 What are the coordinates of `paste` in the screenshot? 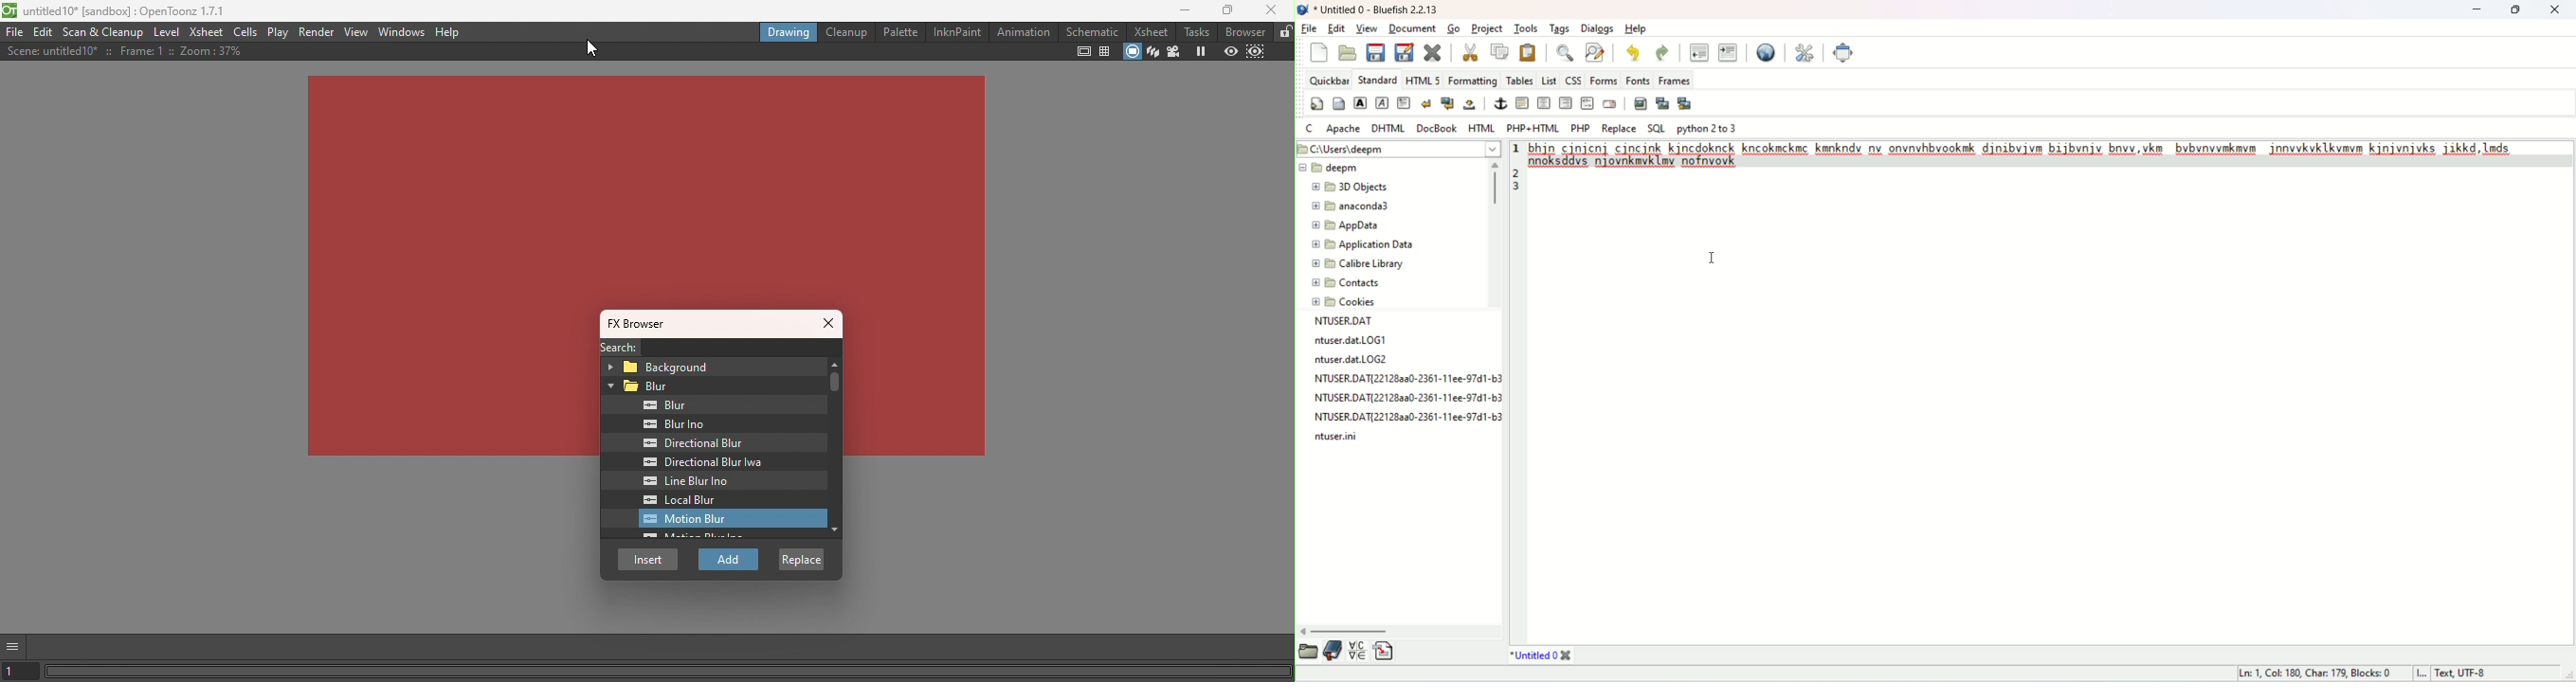 It's located at (1528, 51).